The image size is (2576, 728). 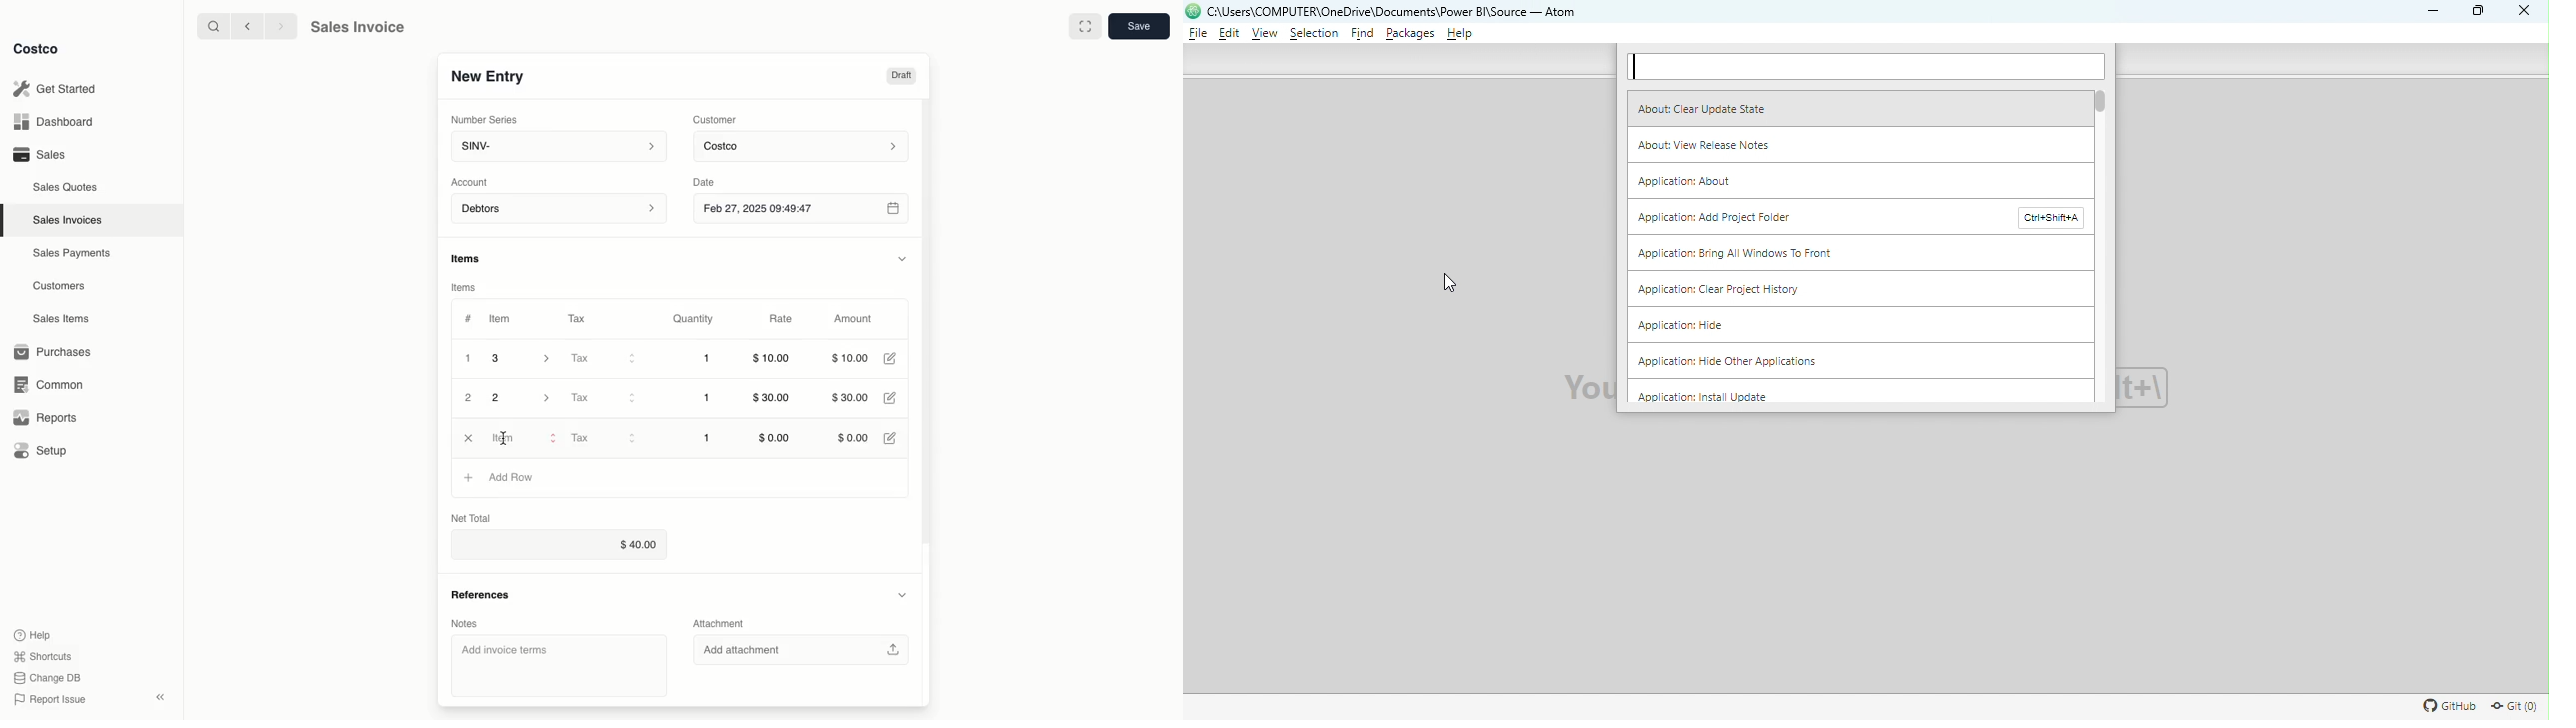 I want to click on Sales, so click(x=38, y=154).